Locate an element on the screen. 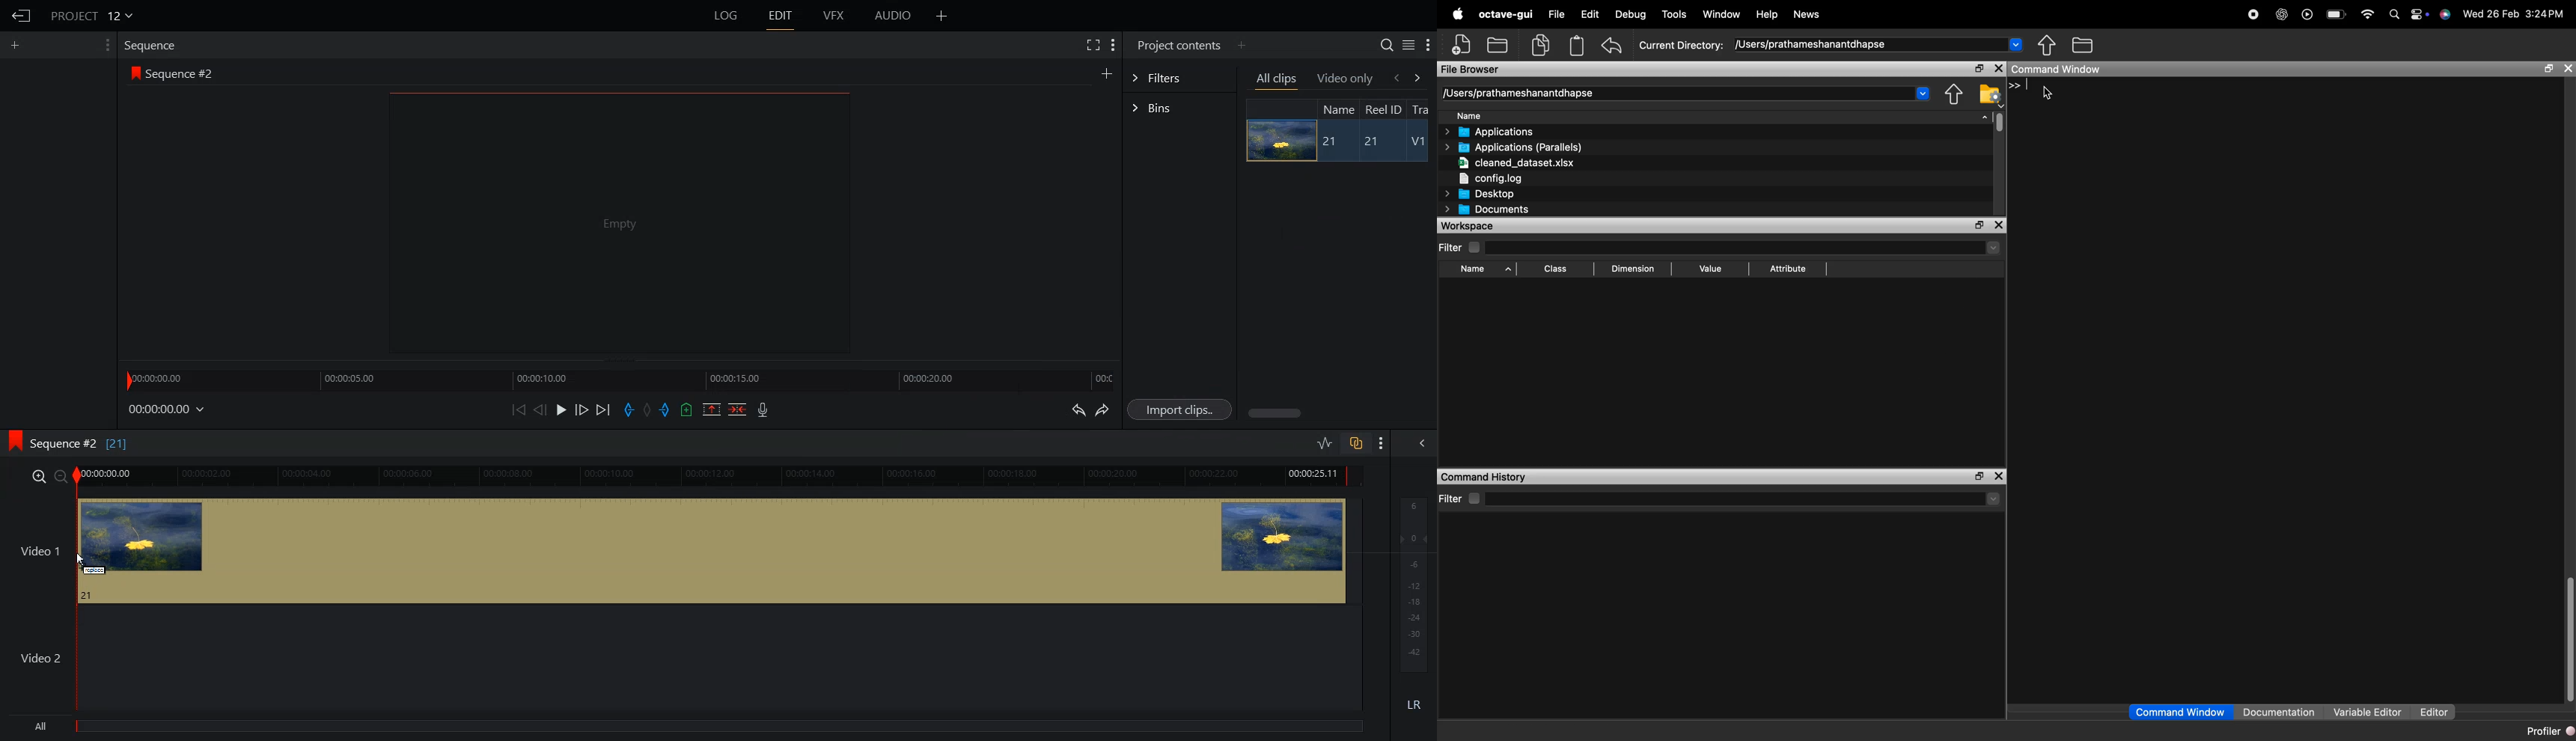 The image size is (2576, 756). Go Back is located at coordinates (19, 16).